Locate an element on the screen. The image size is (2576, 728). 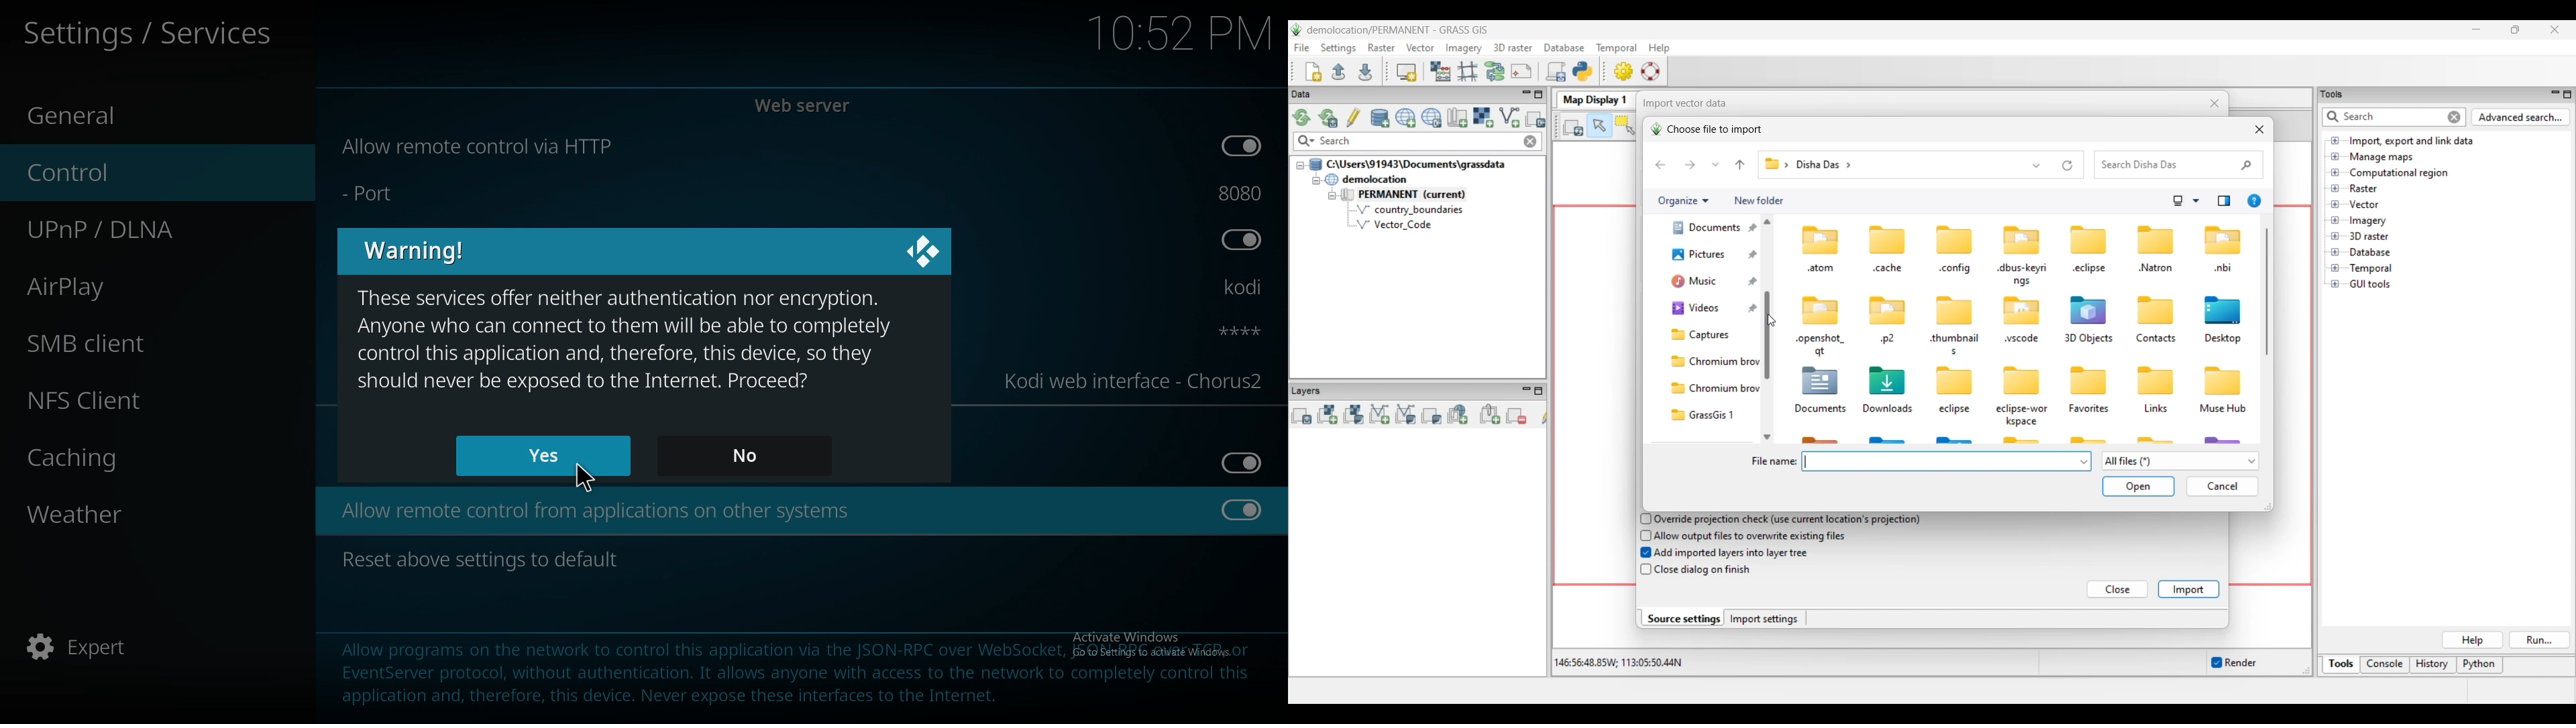
smb client is located at coordinates (134, 343).